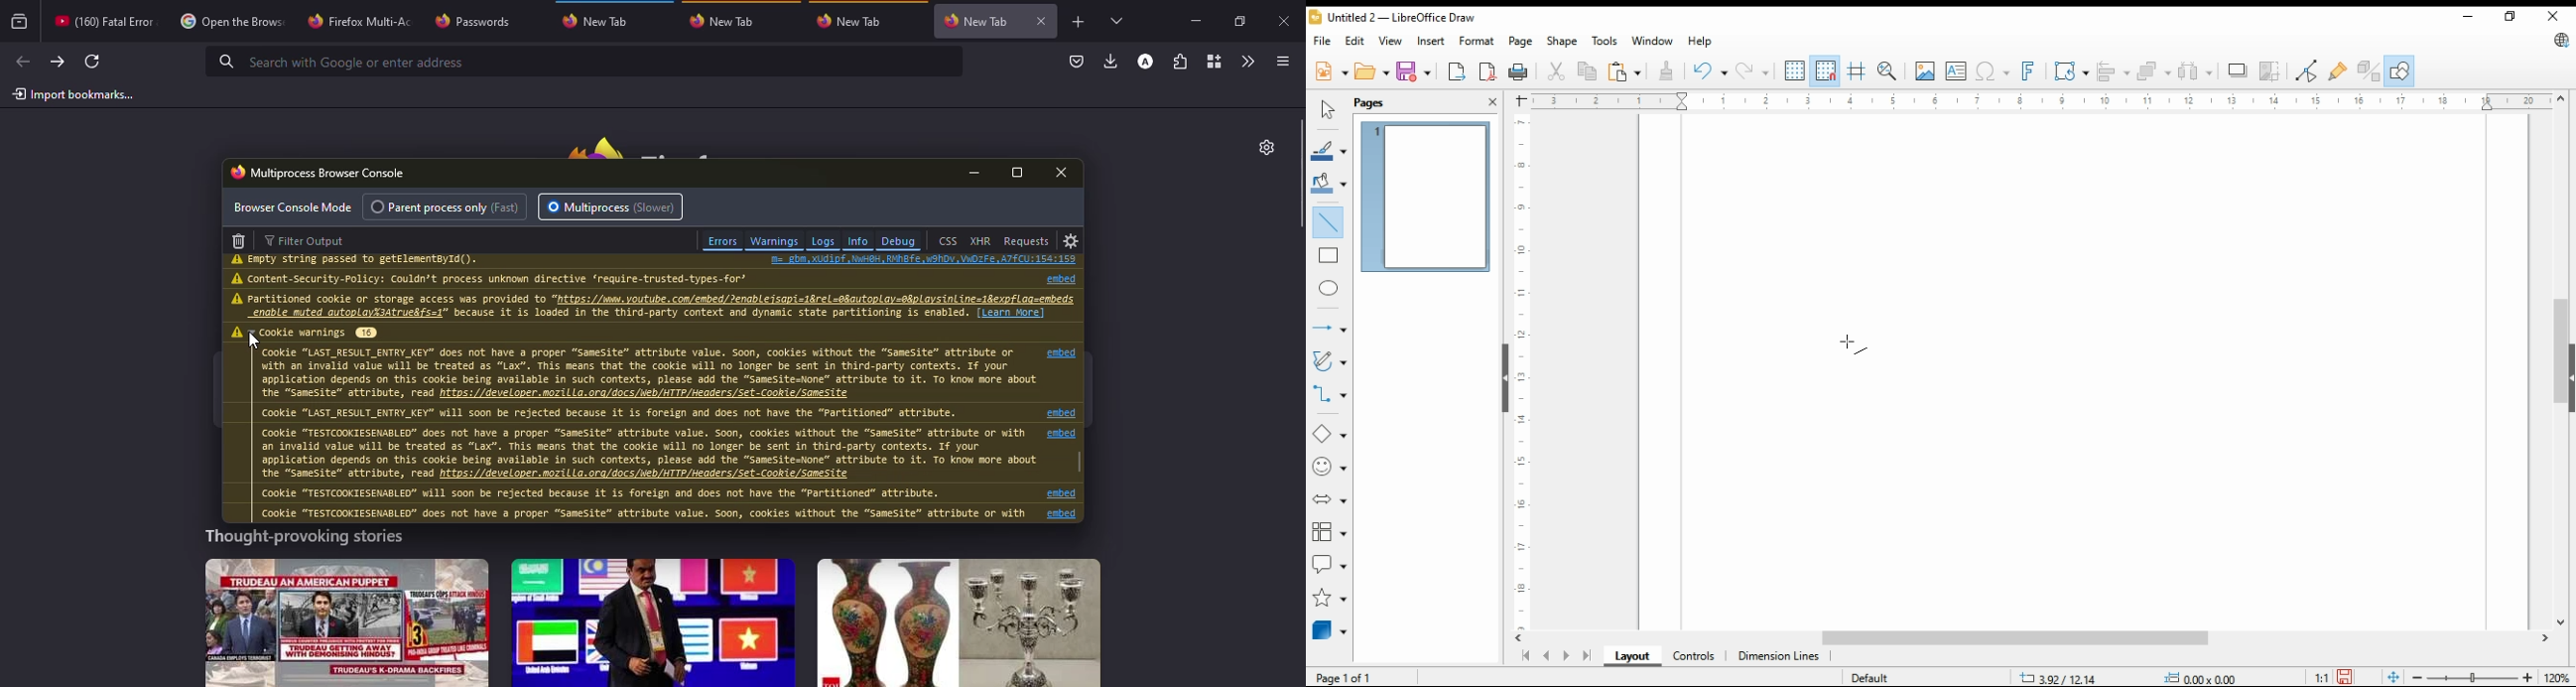  I want to click on select, so click(1328, 109).